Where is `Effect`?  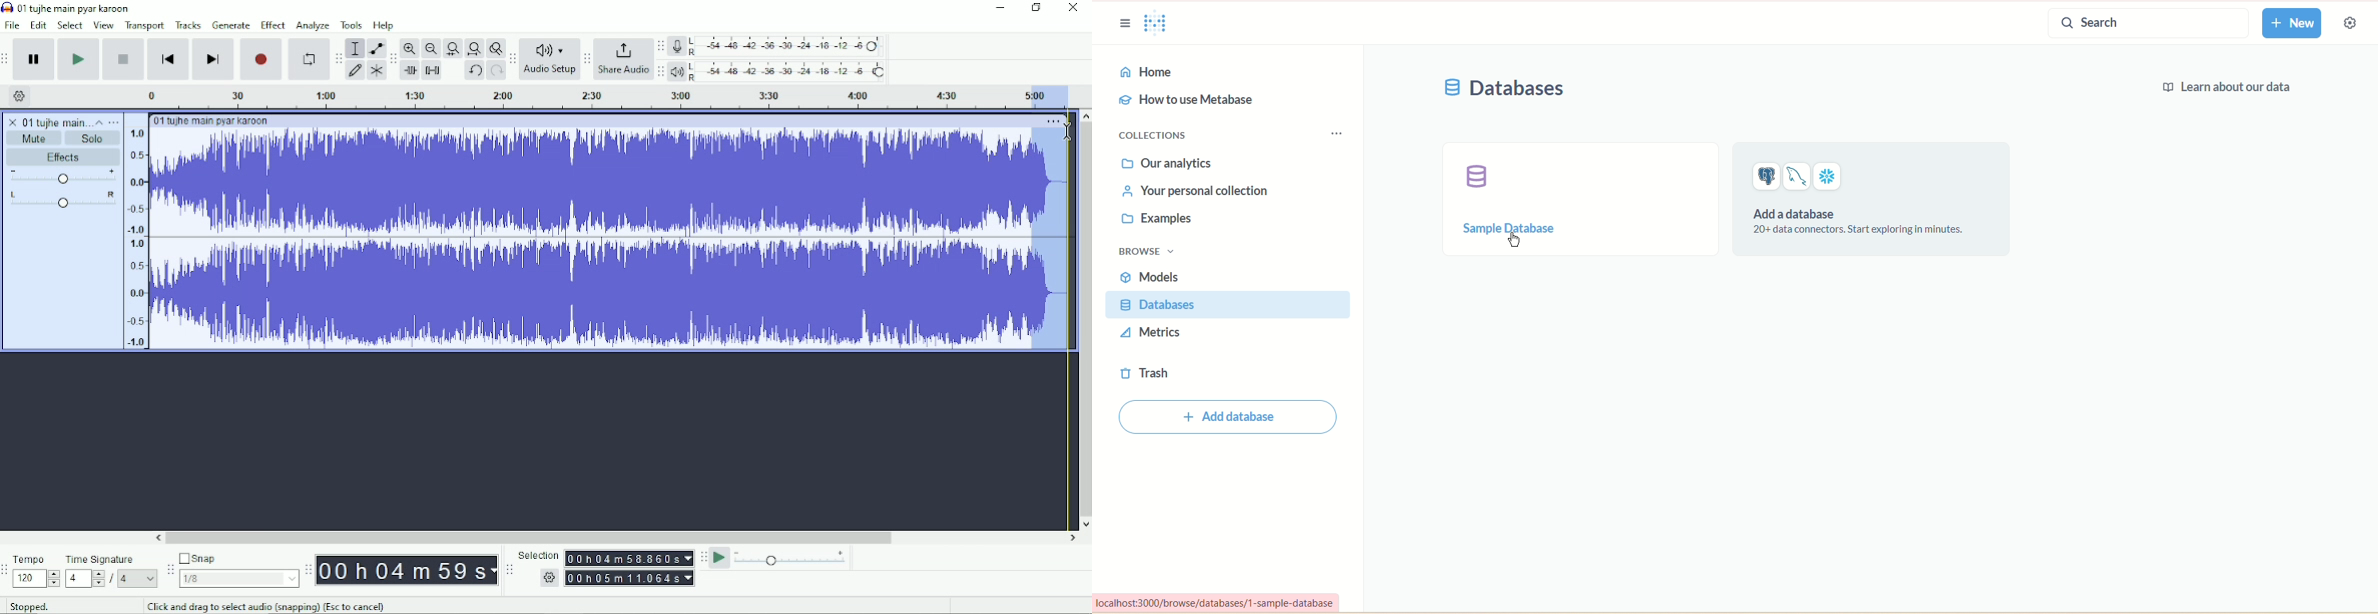
Effect is located at coordinates (274, 25).